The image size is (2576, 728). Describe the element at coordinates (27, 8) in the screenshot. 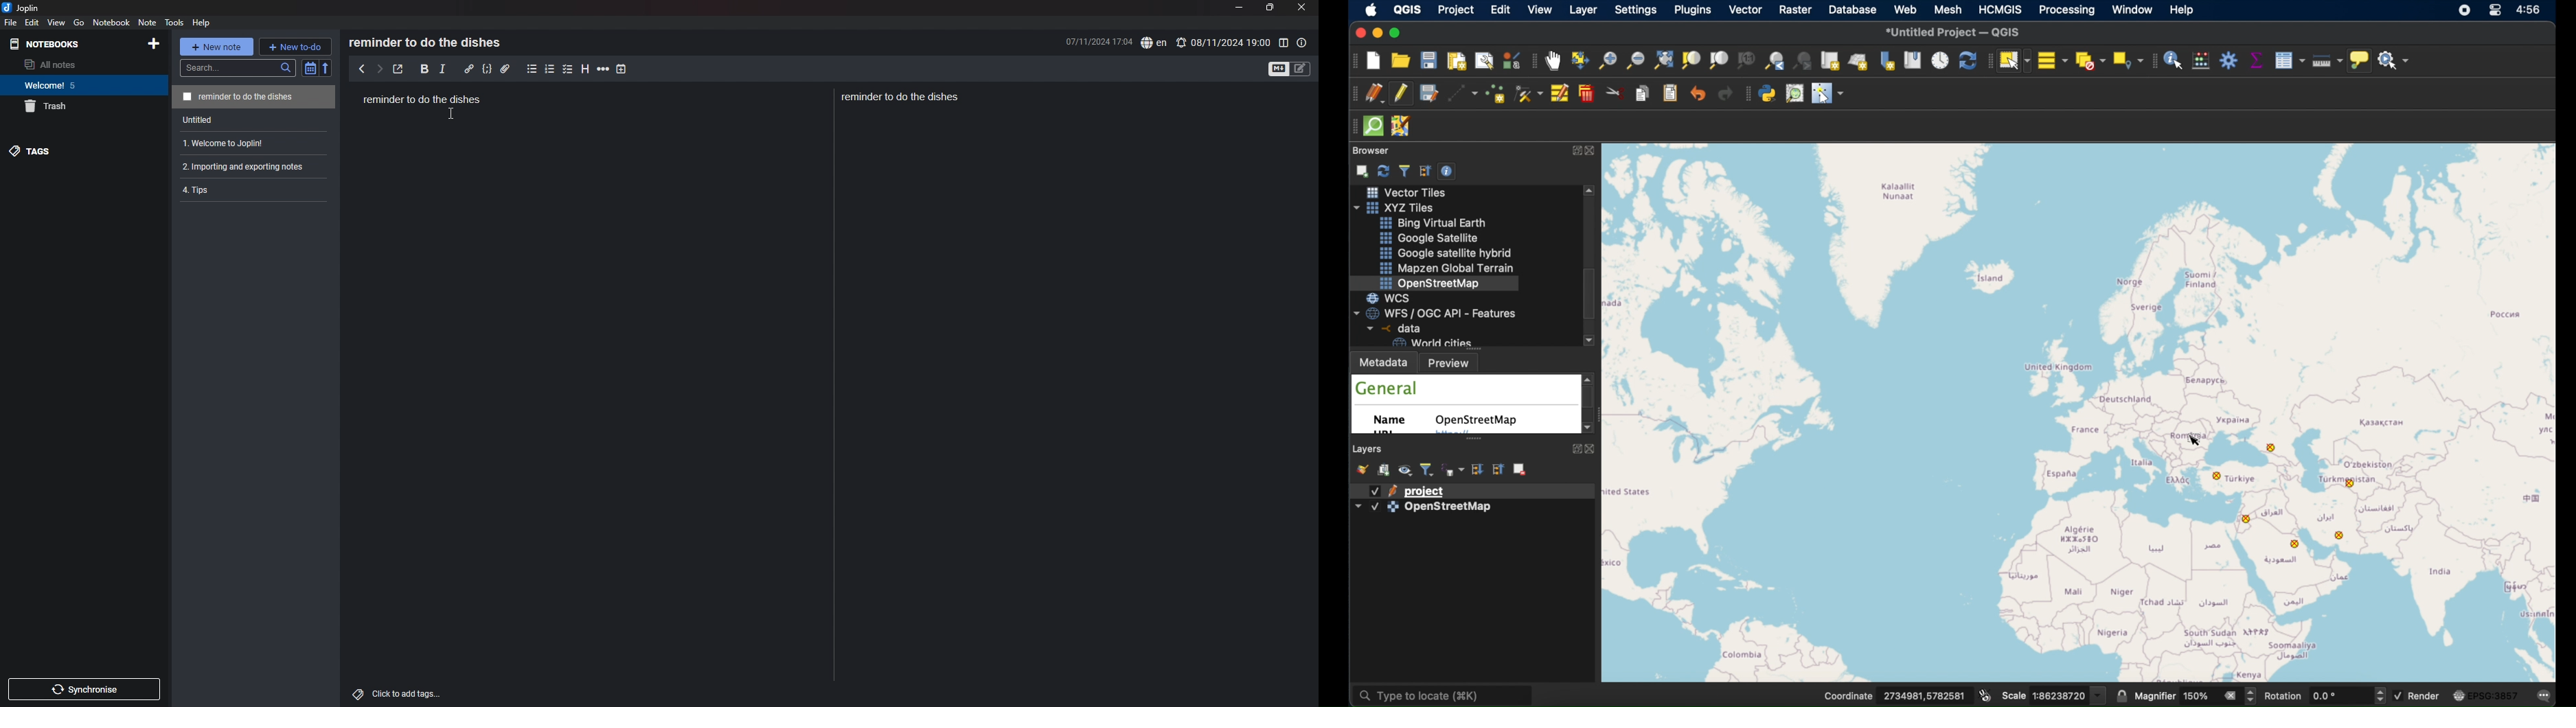

I see `joplin` at that location.